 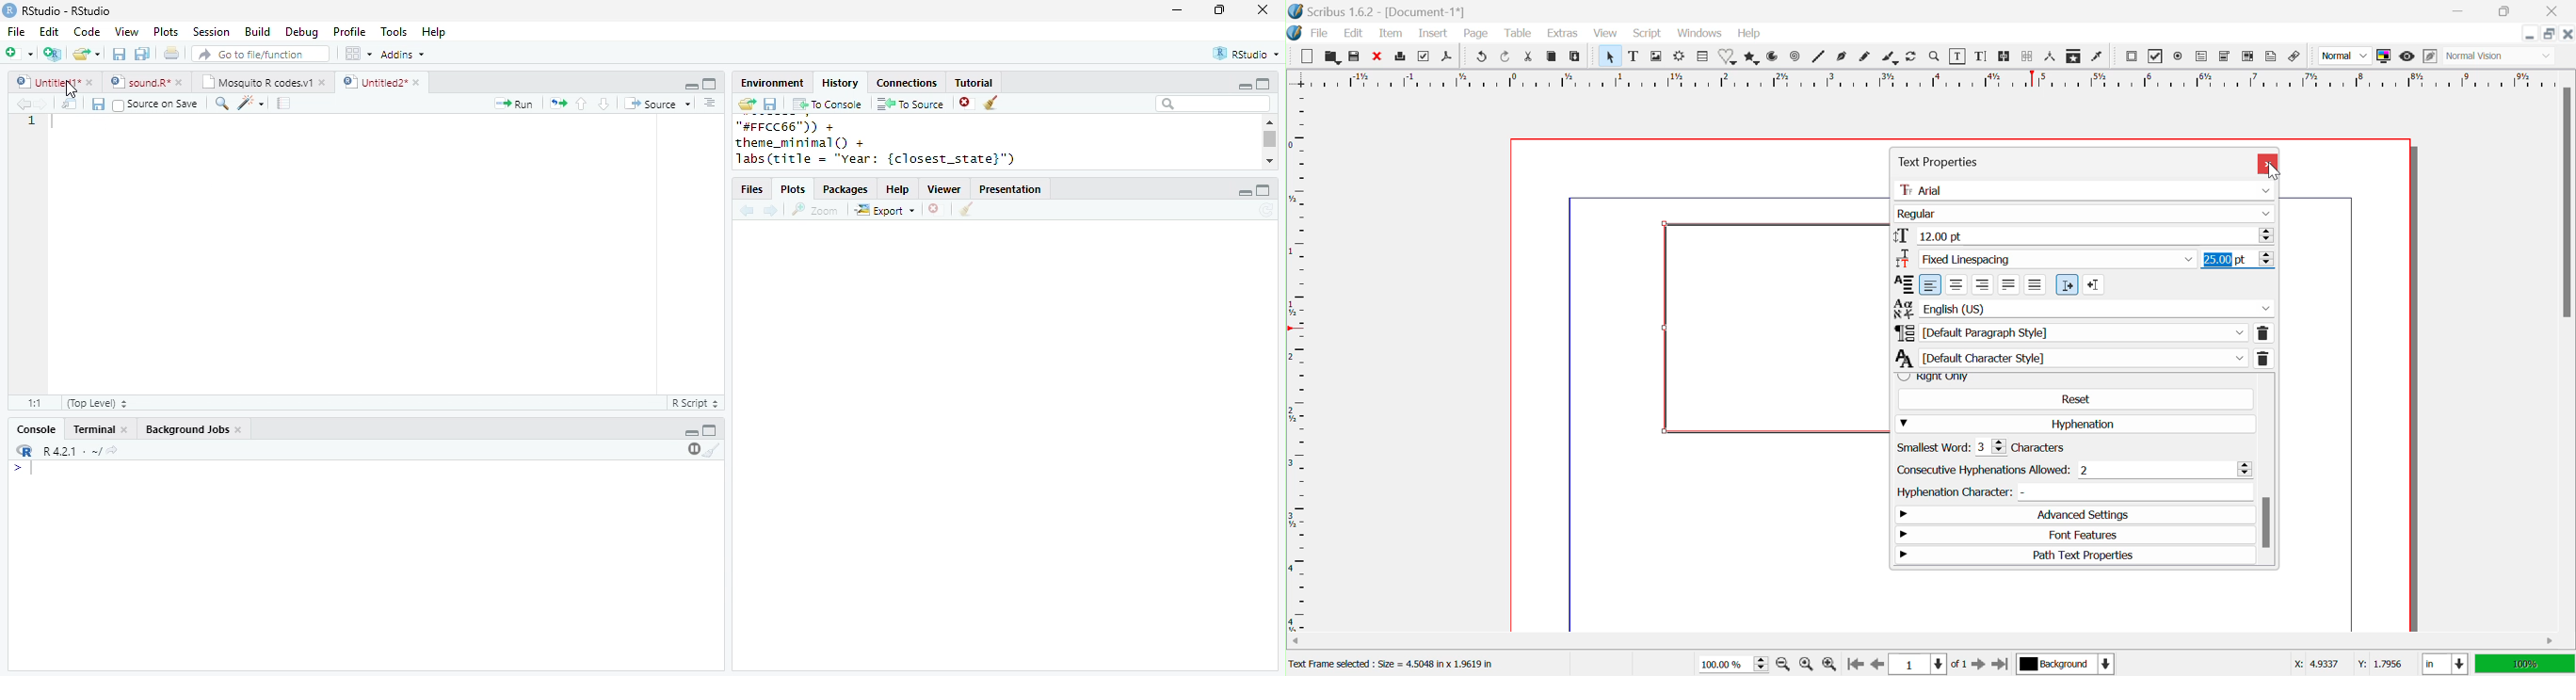 I want to click on Zoom to 100%, so click(x=1806, y=665).